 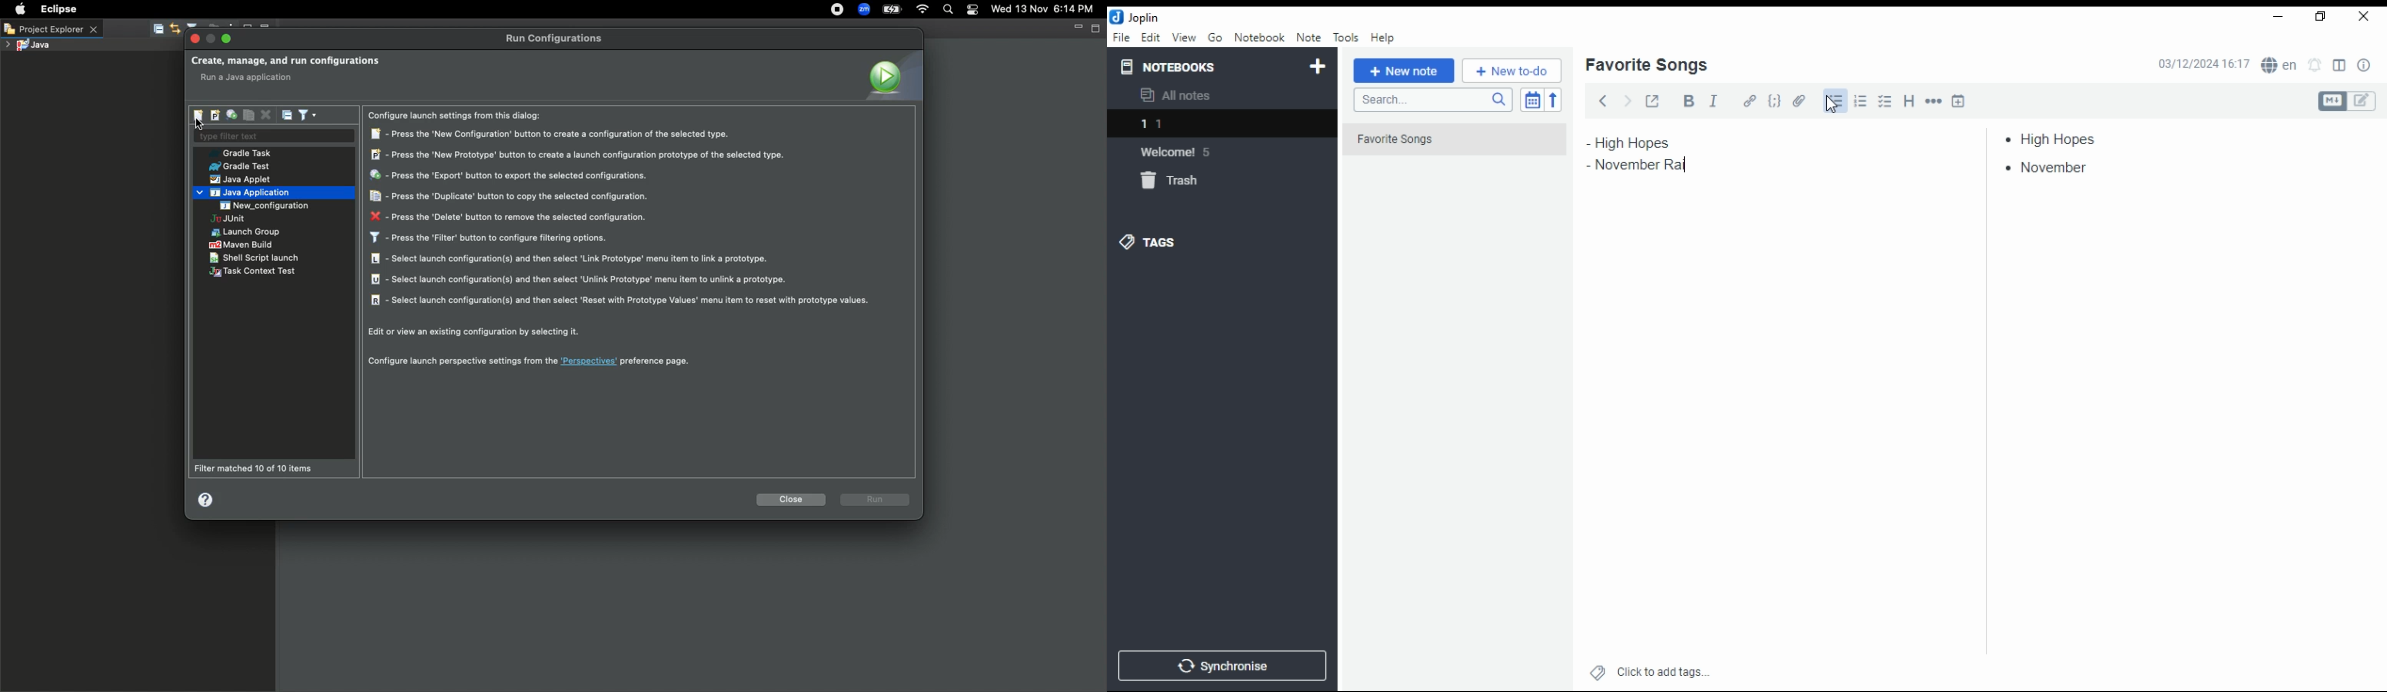 I want to click on italics, so click(x=1713, y=100).